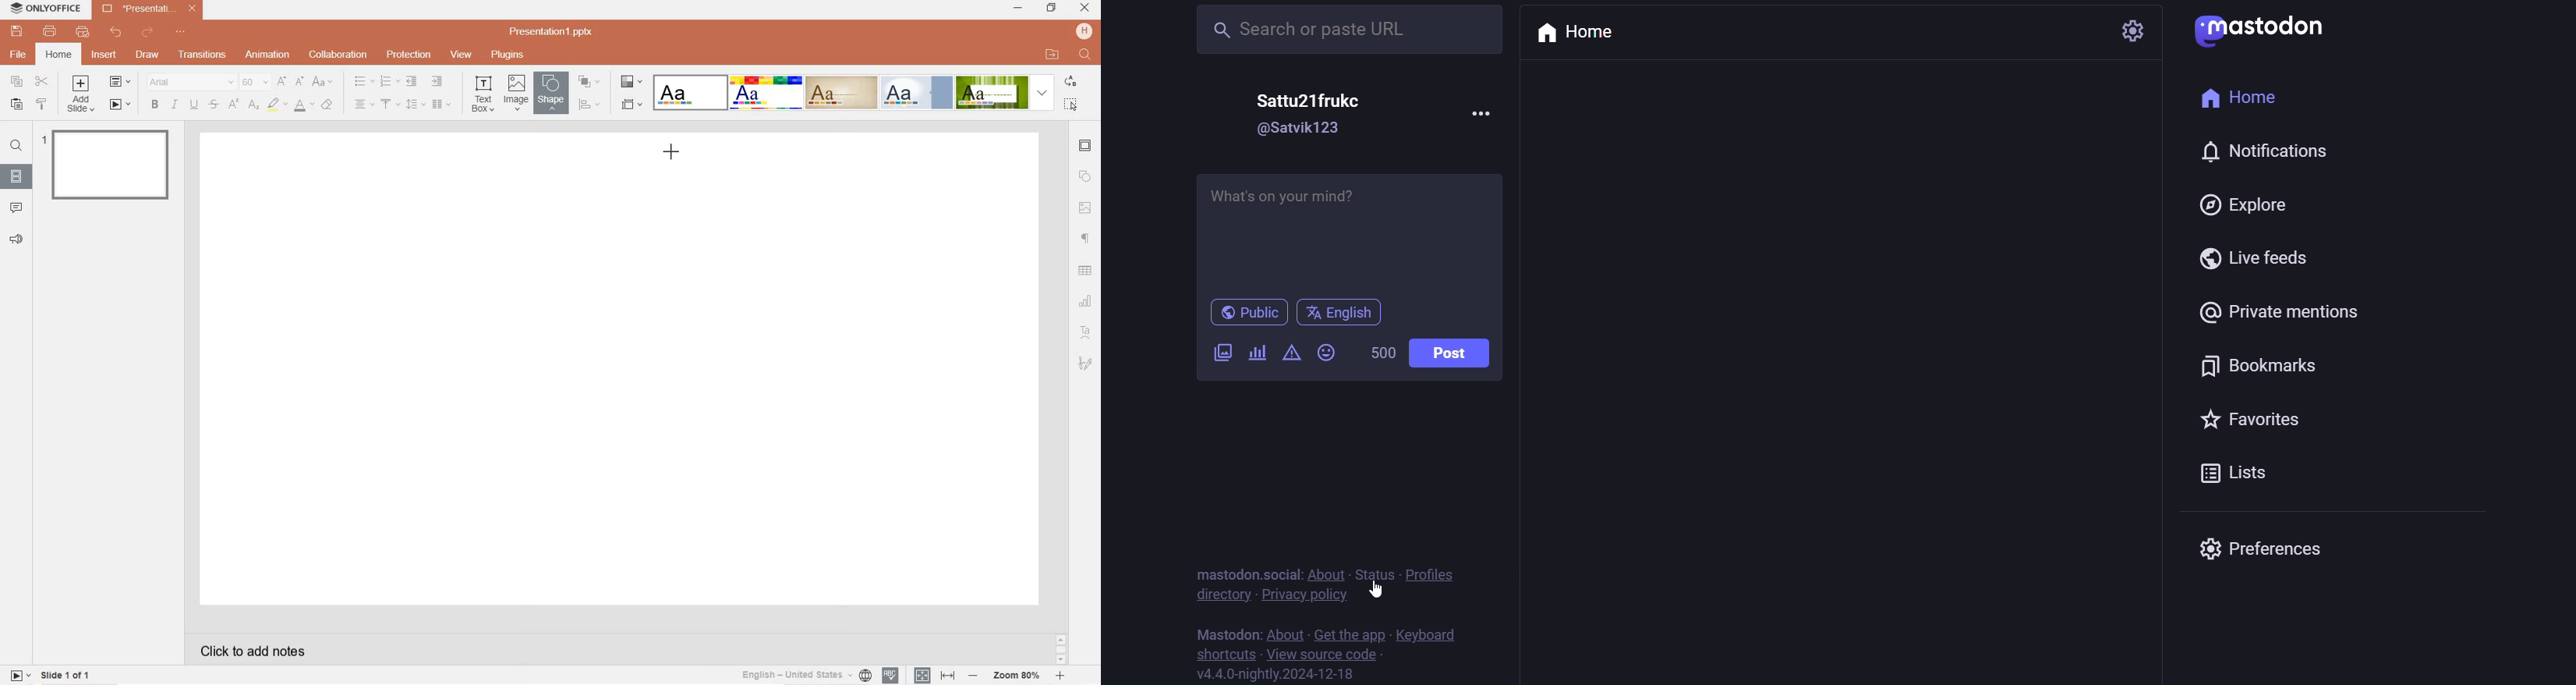  I want to click on font size: 60, so click(254, 83).